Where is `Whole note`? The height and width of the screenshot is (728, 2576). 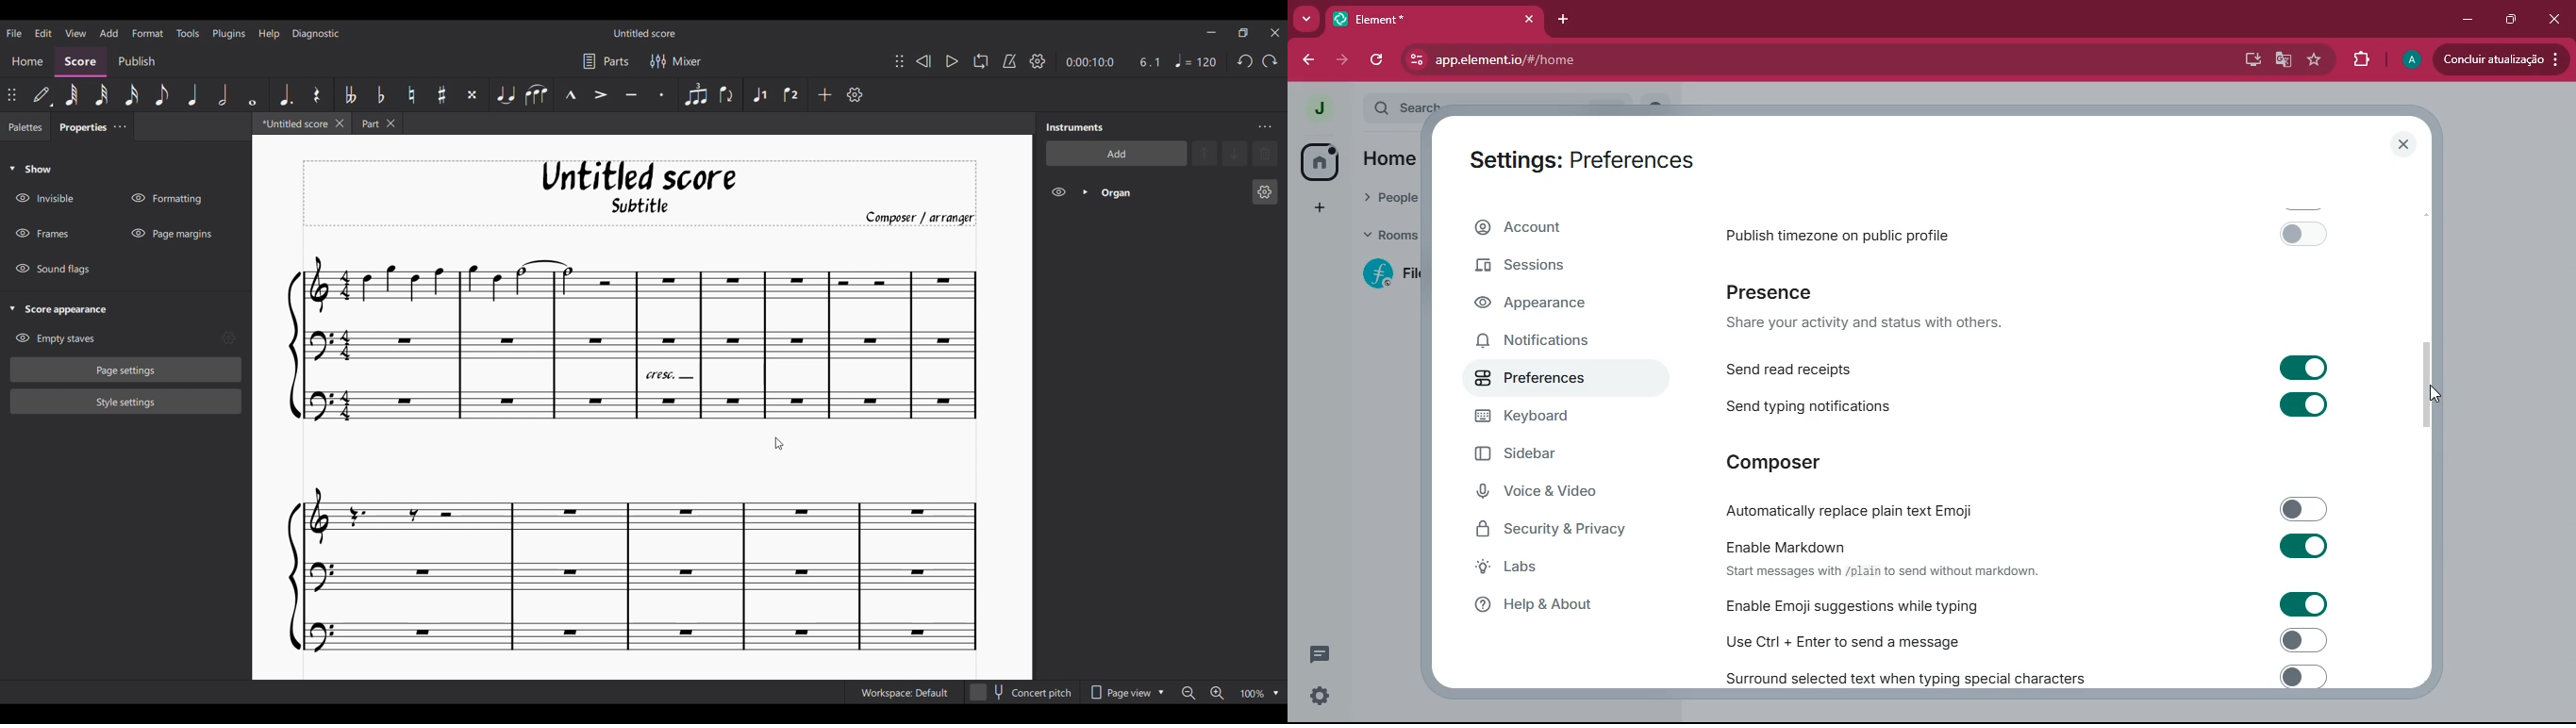
Whole note is located at coordinates (253, 95).